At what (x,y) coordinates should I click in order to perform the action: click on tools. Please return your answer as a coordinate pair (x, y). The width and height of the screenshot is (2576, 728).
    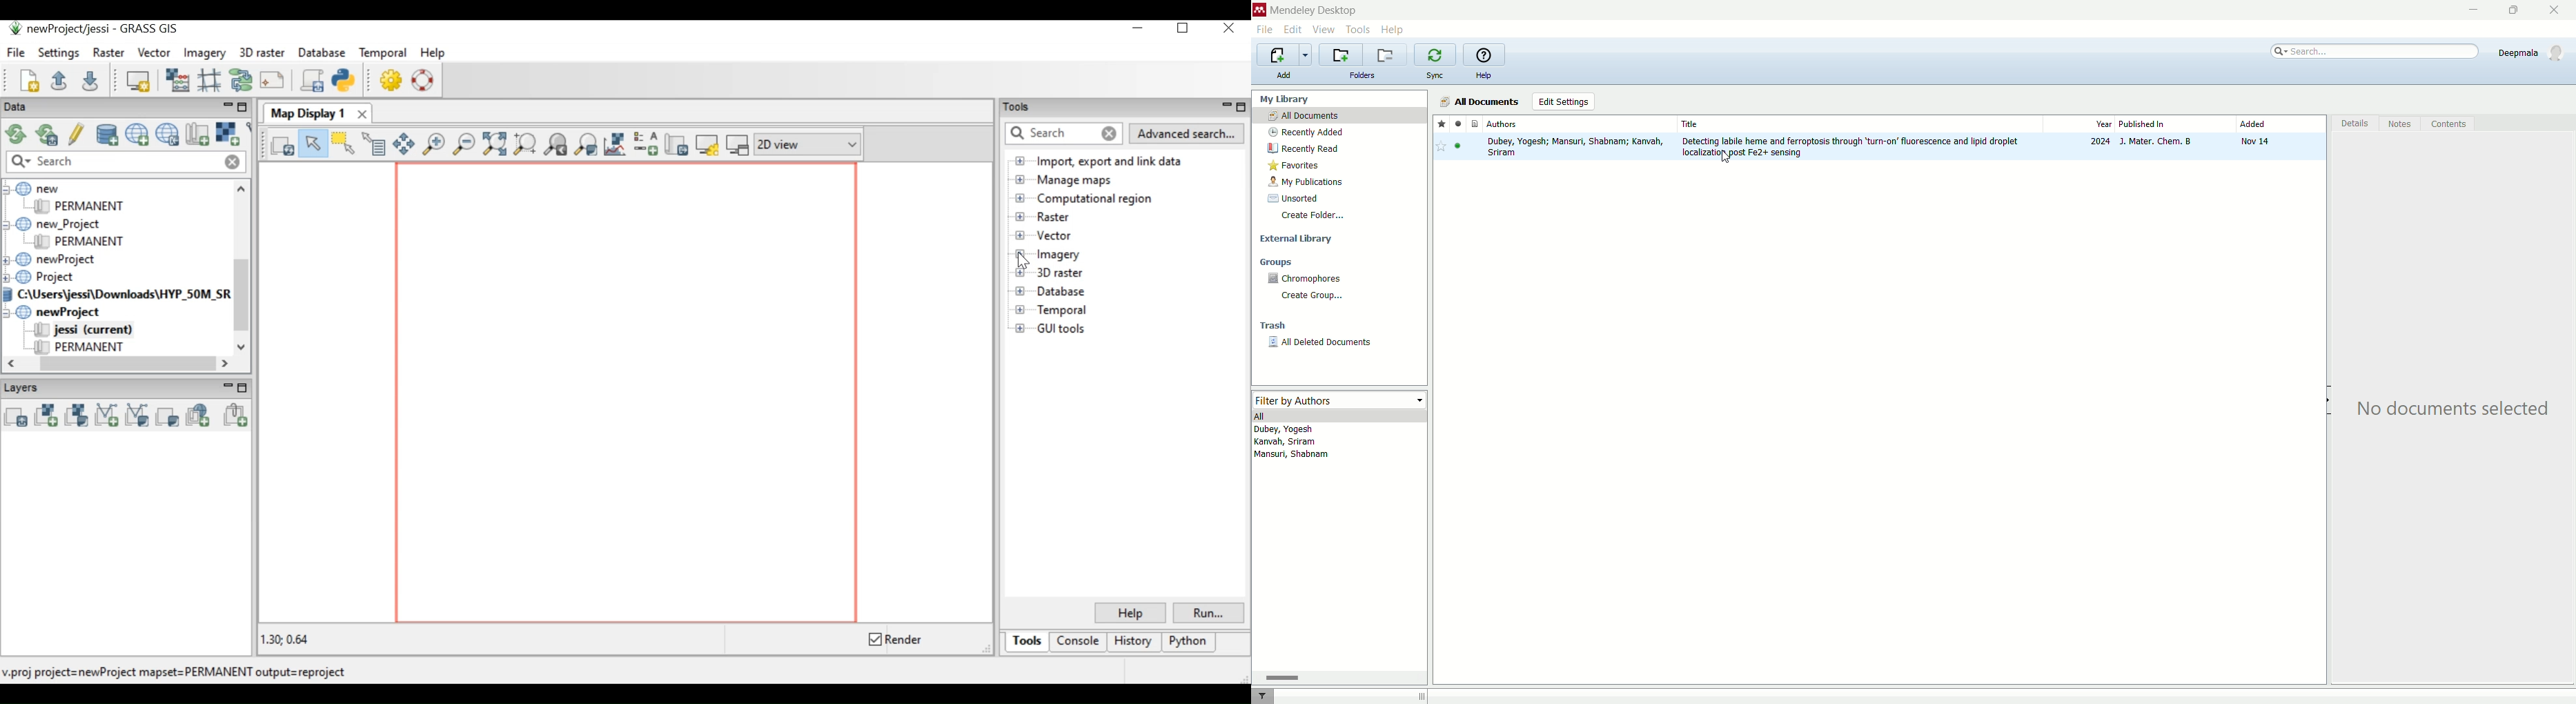
    Looking at the image, I should click on (1358, 29).